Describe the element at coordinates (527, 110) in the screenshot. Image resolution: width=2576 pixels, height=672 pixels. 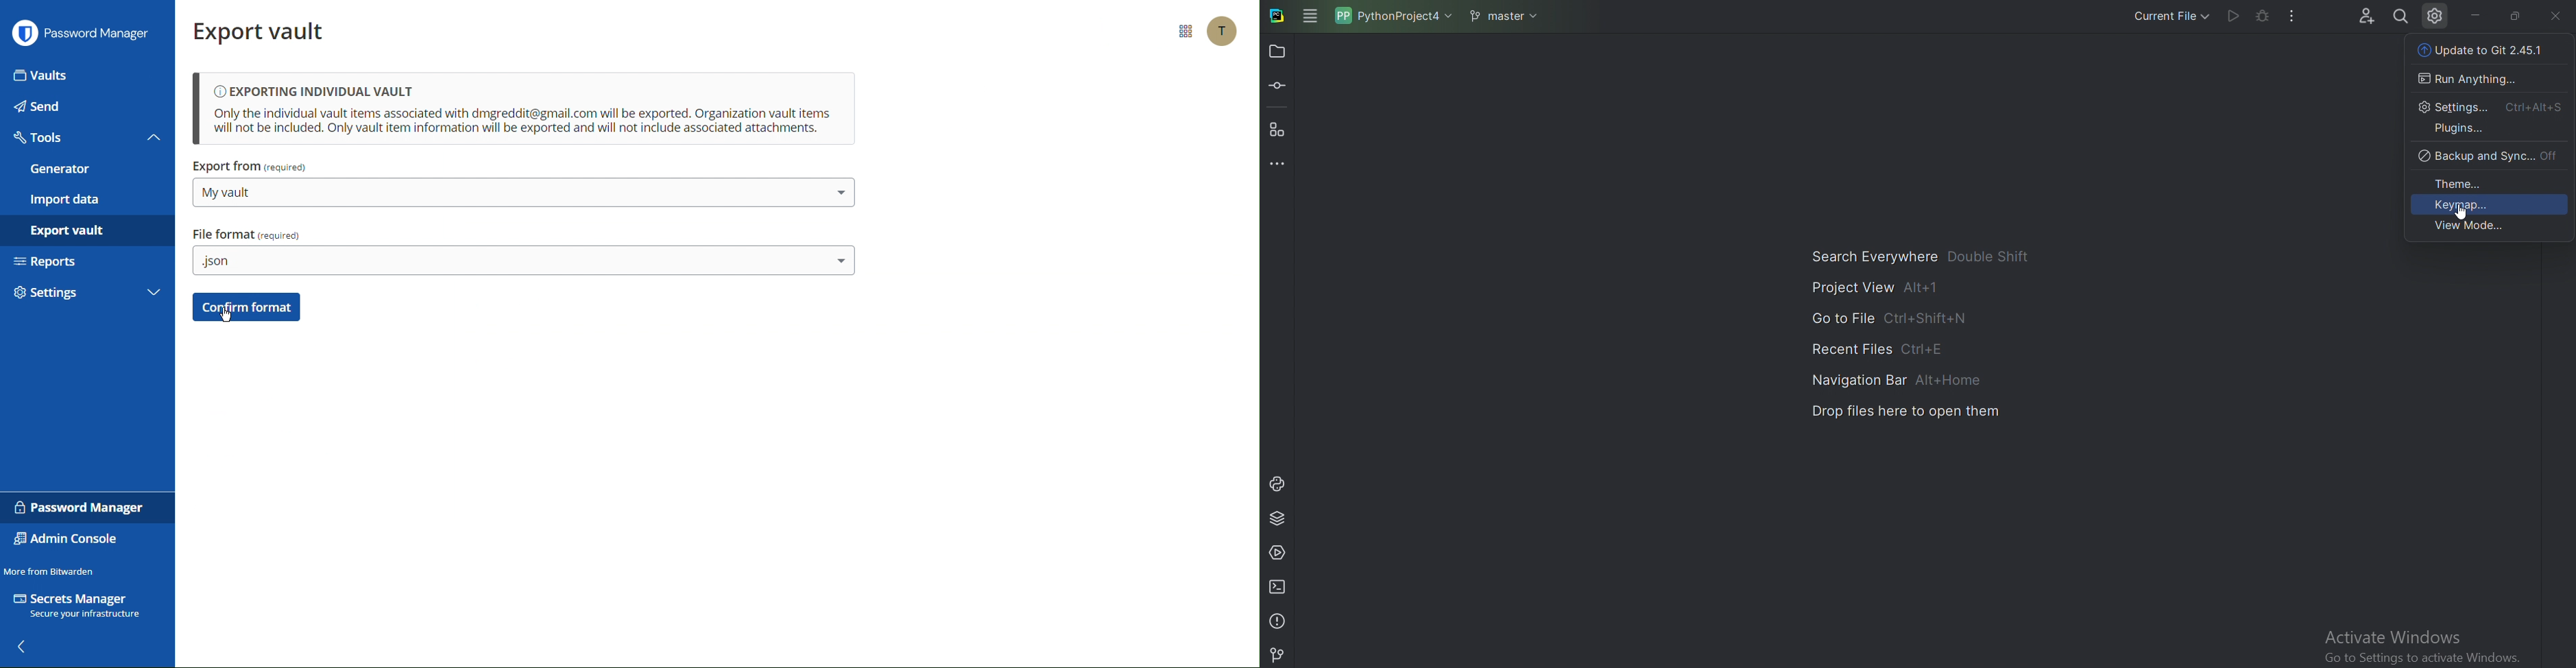
I see `Exporting Individual Vault` at that location.